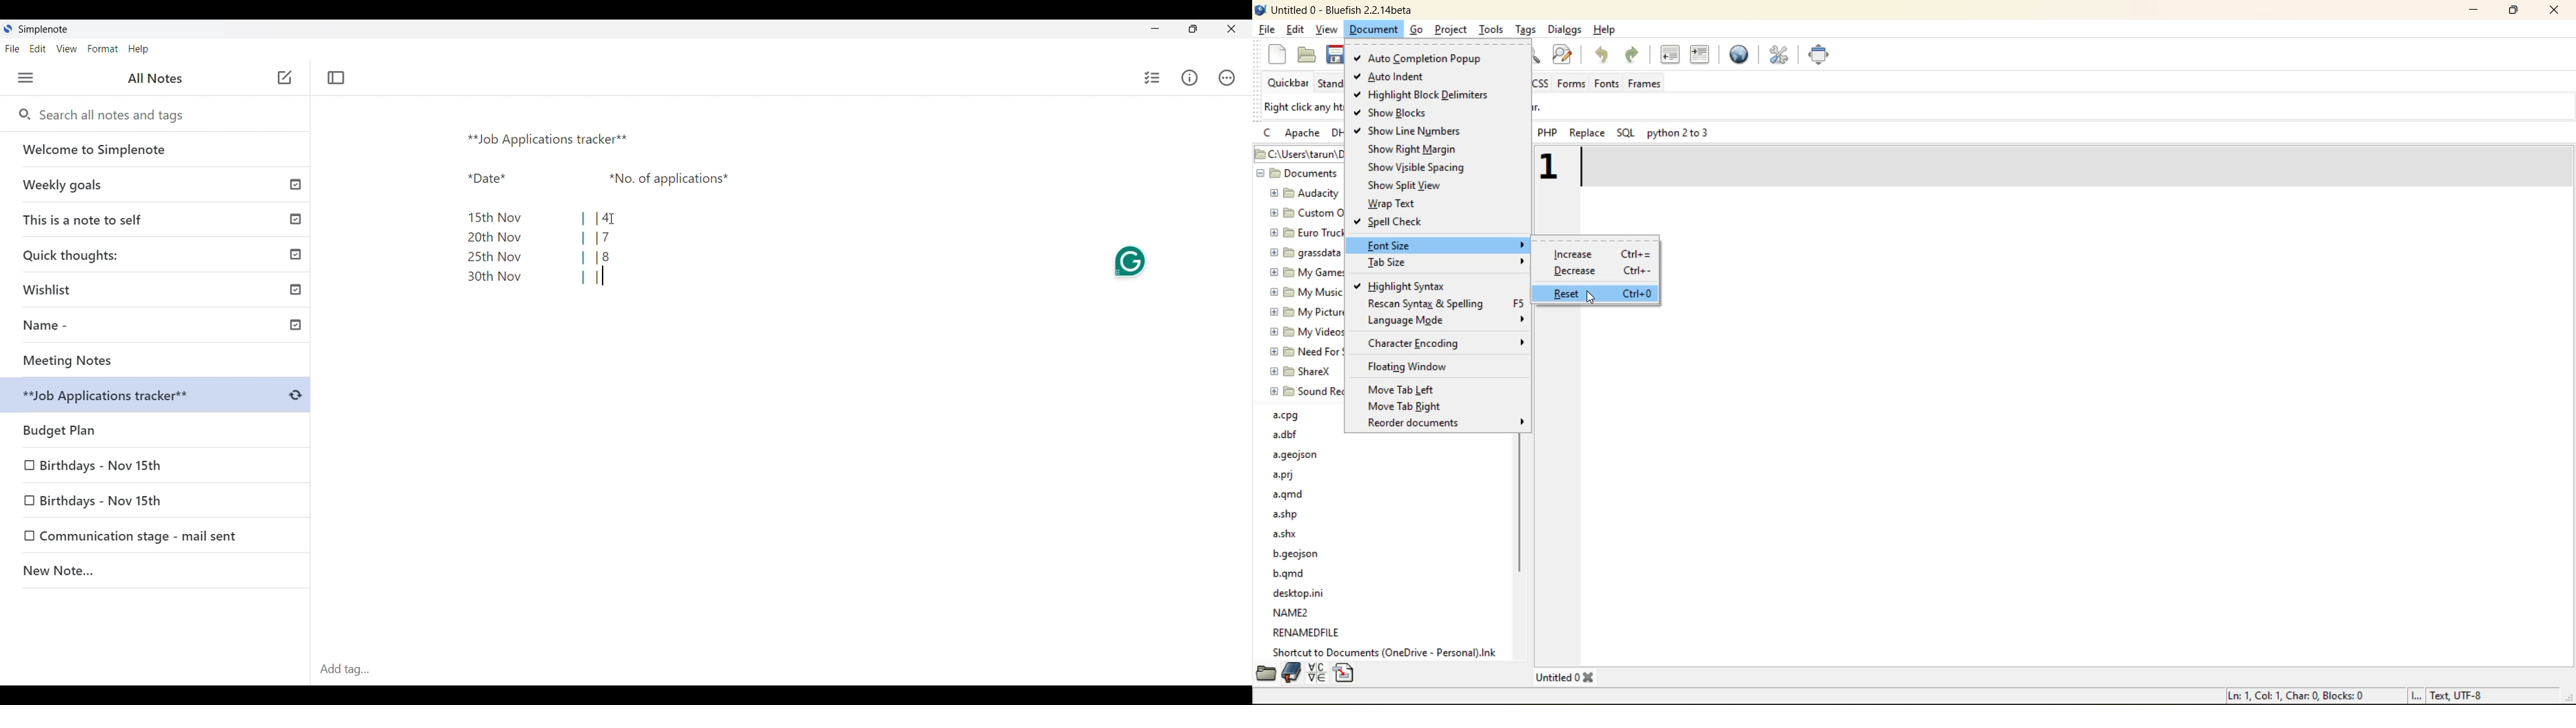 The height and width of the screenshot is (728, 2576). Describe the element at coordinates (1418, 149) in the screenshot. I see `show right margin` at that location.